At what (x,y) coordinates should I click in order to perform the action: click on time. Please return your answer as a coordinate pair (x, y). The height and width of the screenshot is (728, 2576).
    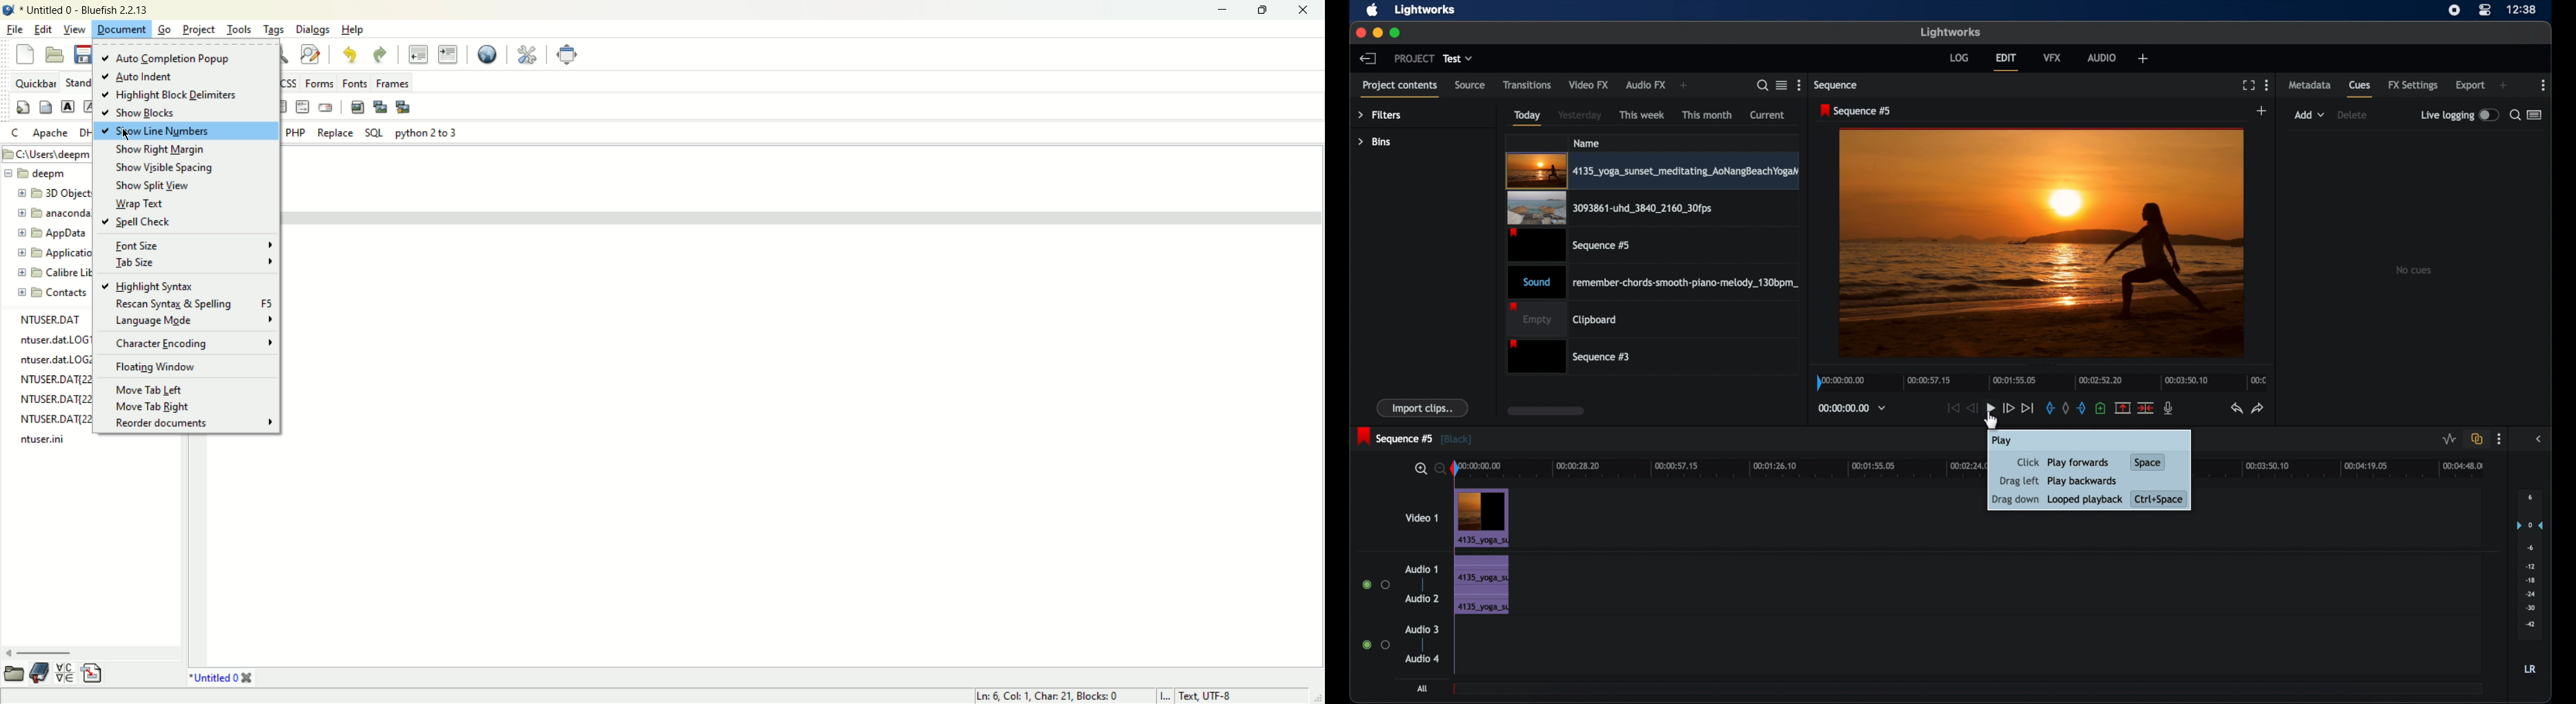
    Looking at the image, I should click on (2523, 10).